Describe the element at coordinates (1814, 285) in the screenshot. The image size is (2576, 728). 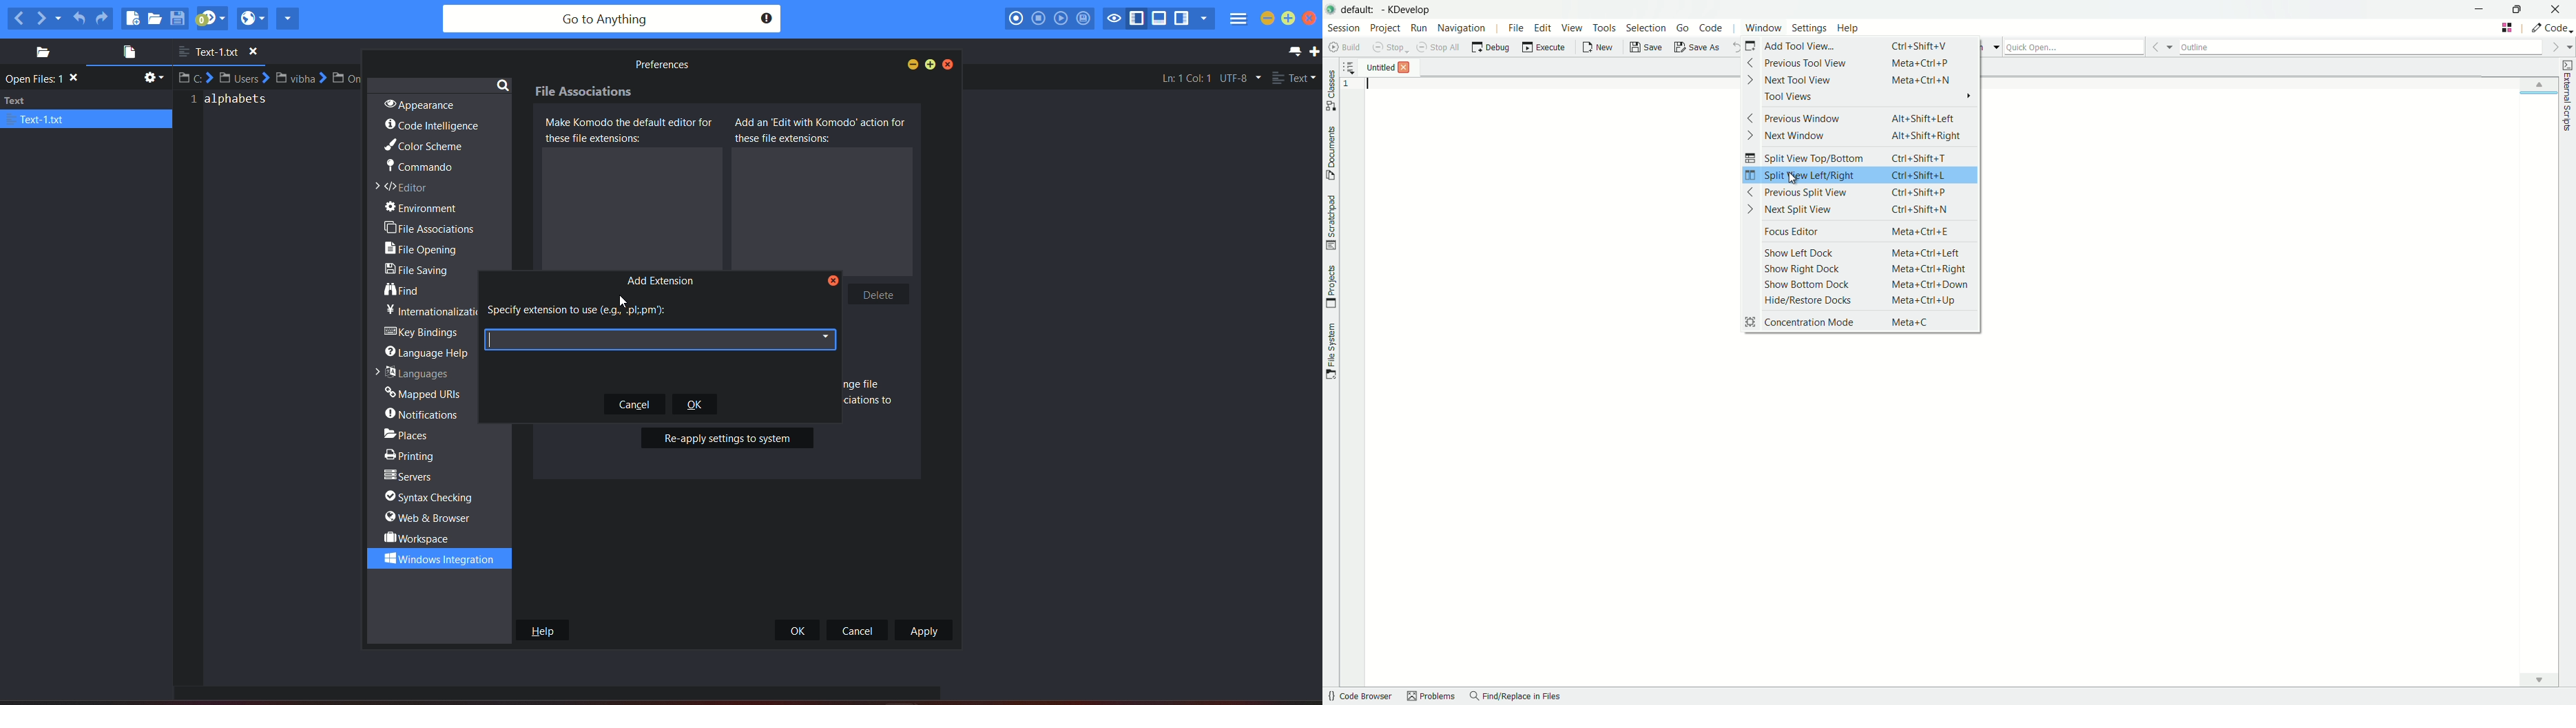
I see `show bottom dock` at that location.